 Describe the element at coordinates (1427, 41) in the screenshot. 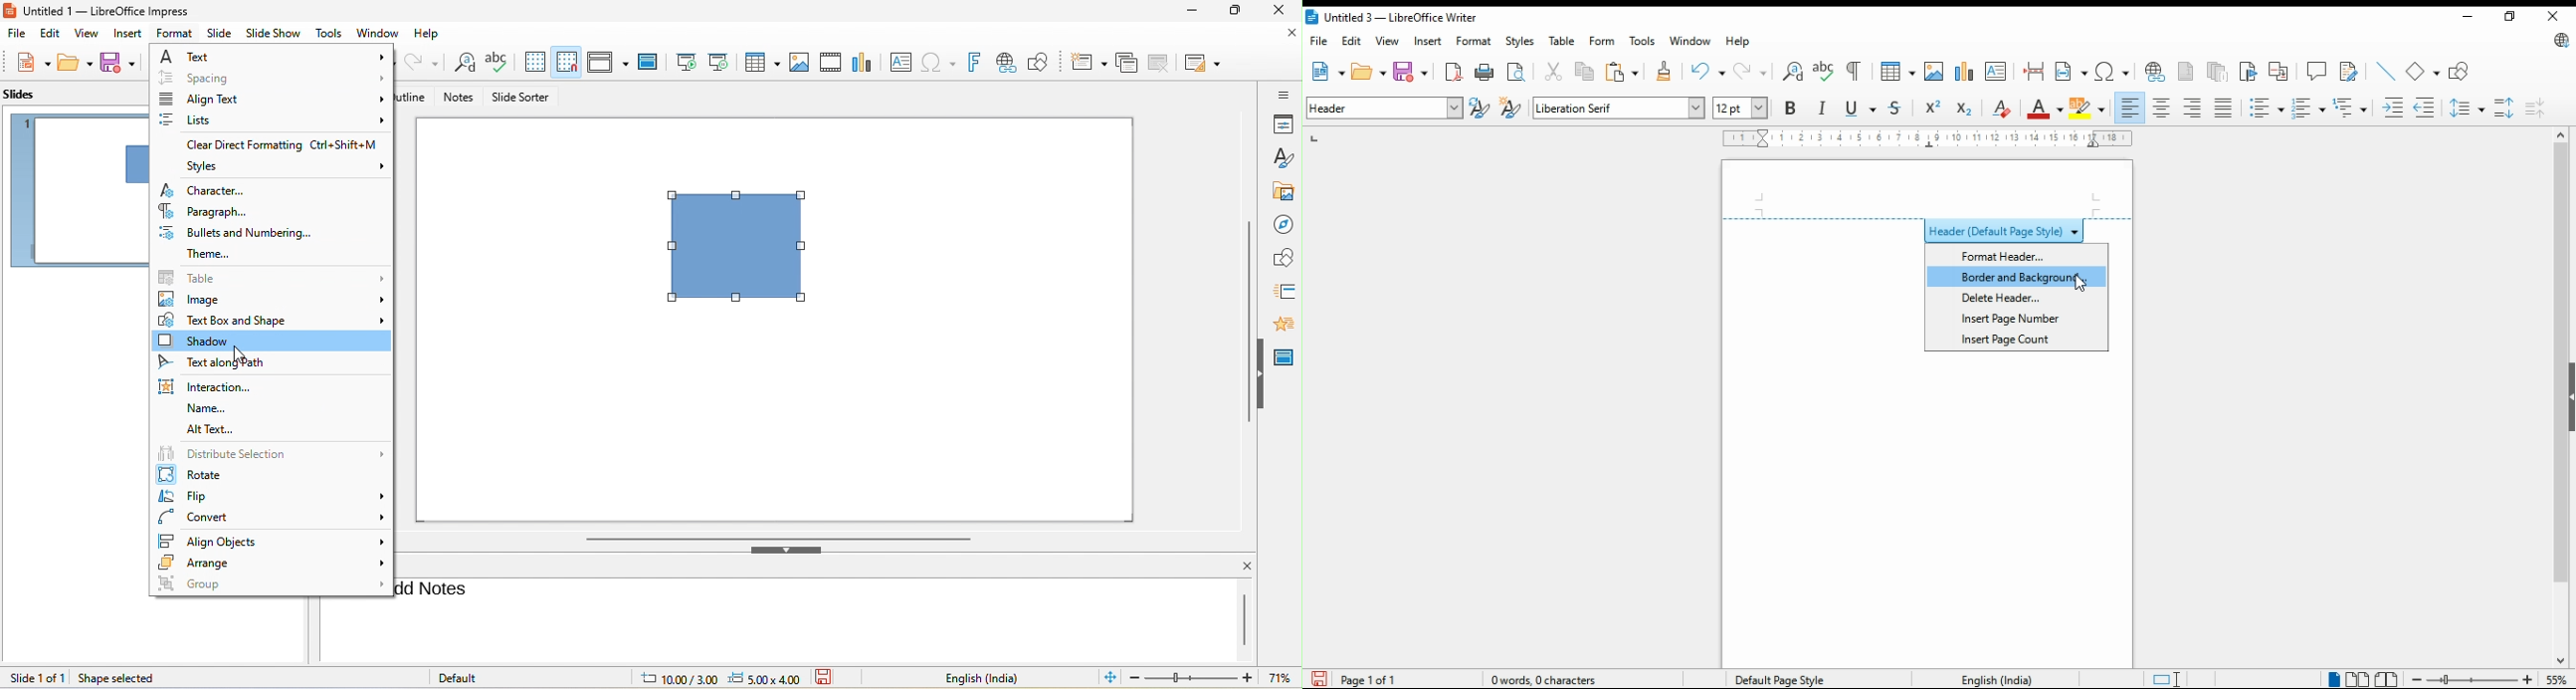

I see `insert` at that location.